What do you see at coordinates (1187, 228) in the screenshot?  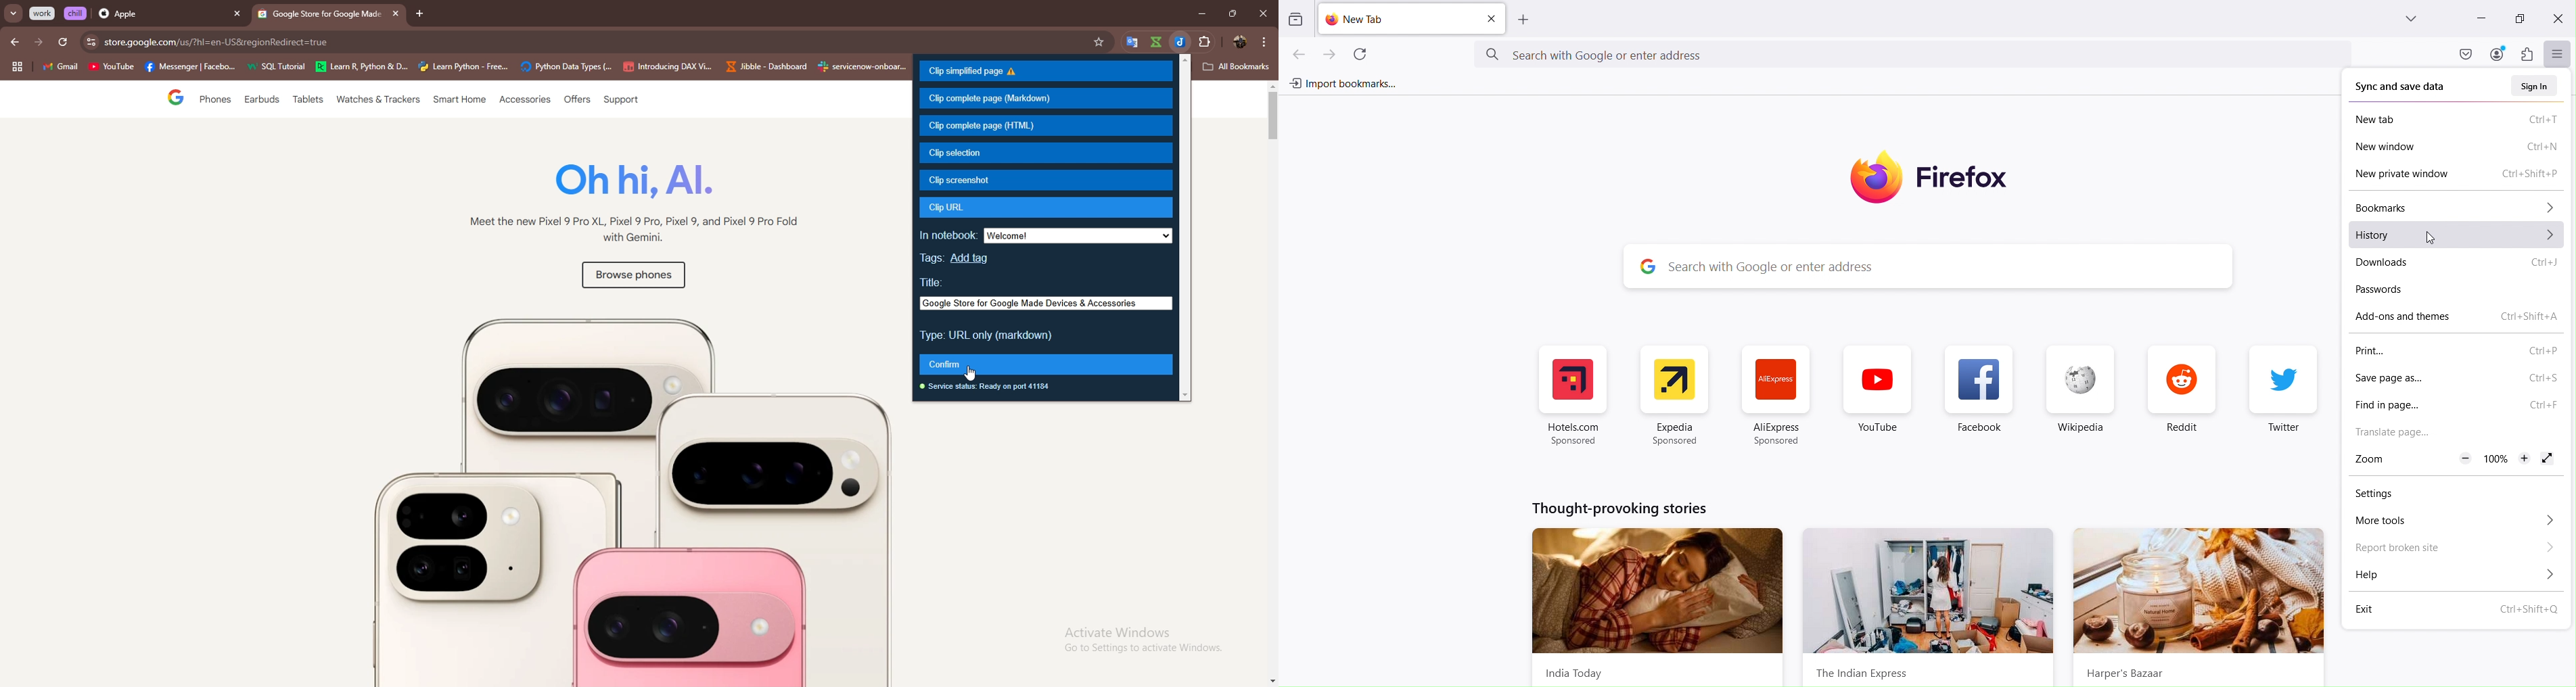 I see `scroll bar` at bounding box center [1187, 228].